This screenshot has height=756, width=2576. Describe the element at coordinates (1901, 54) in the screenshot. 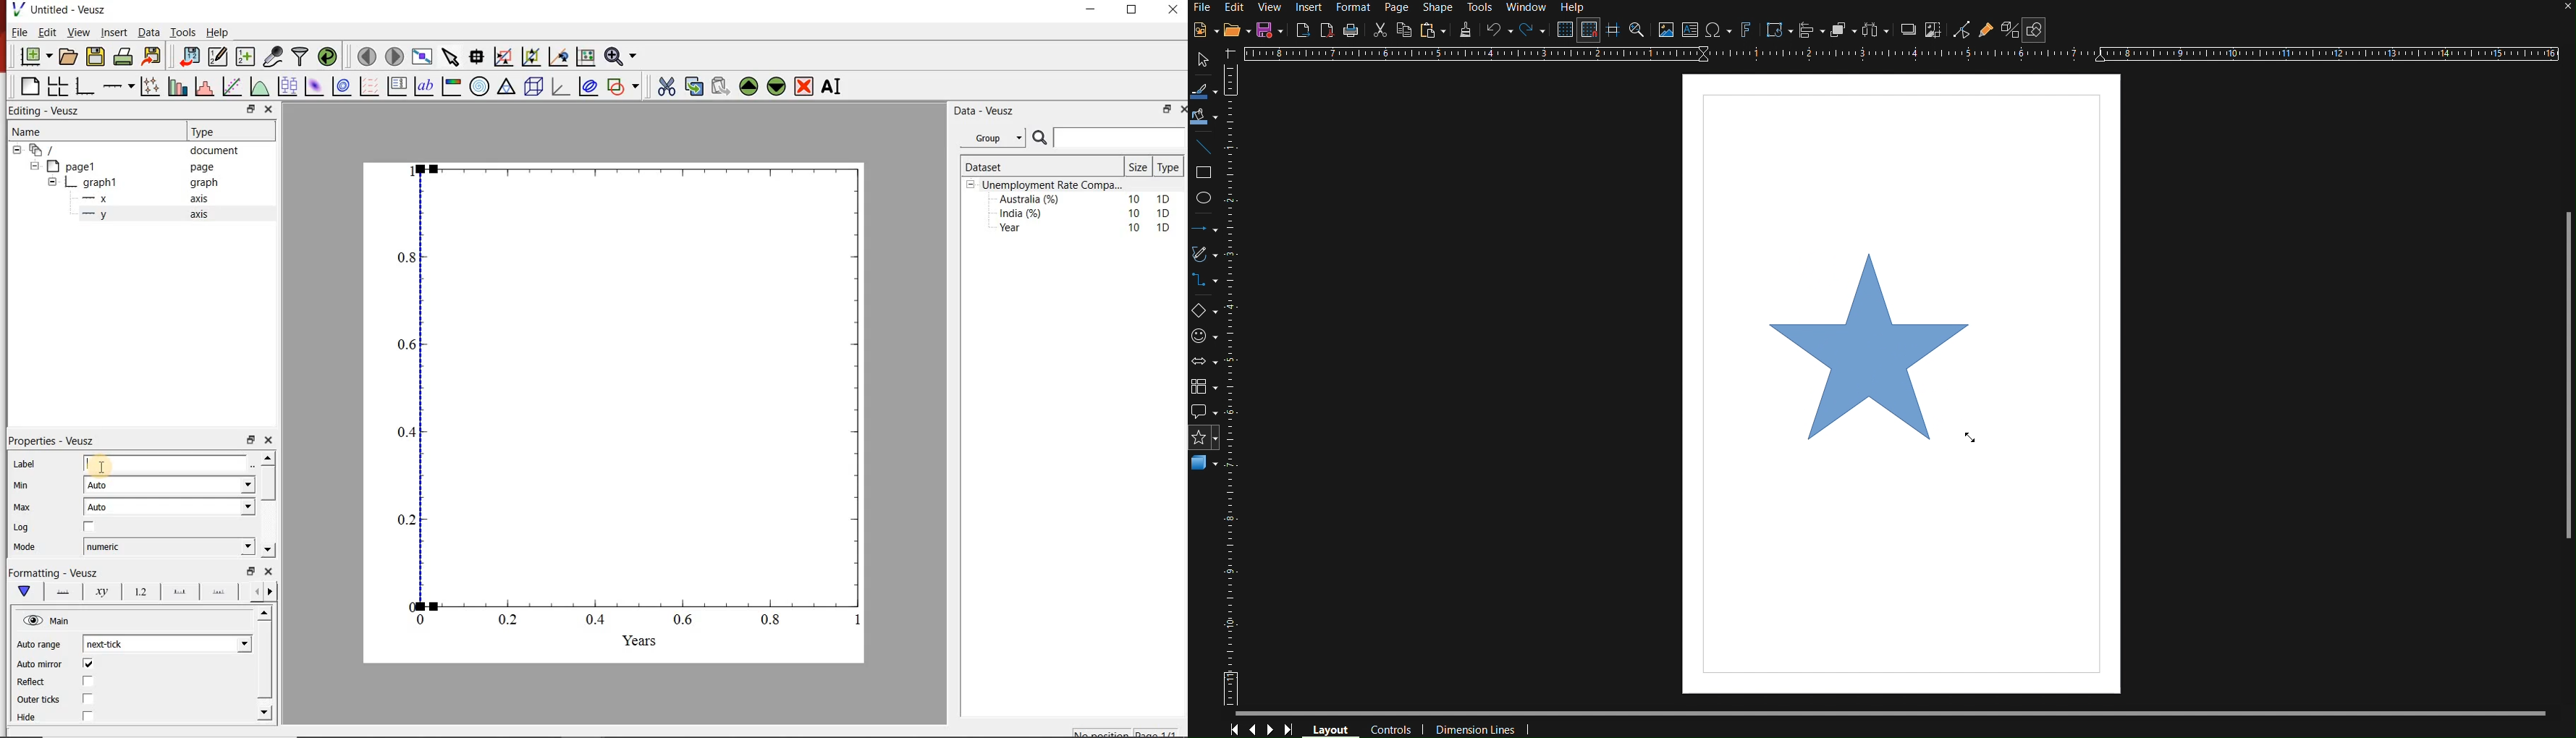

I see `Horizontal Ruler` at that location.